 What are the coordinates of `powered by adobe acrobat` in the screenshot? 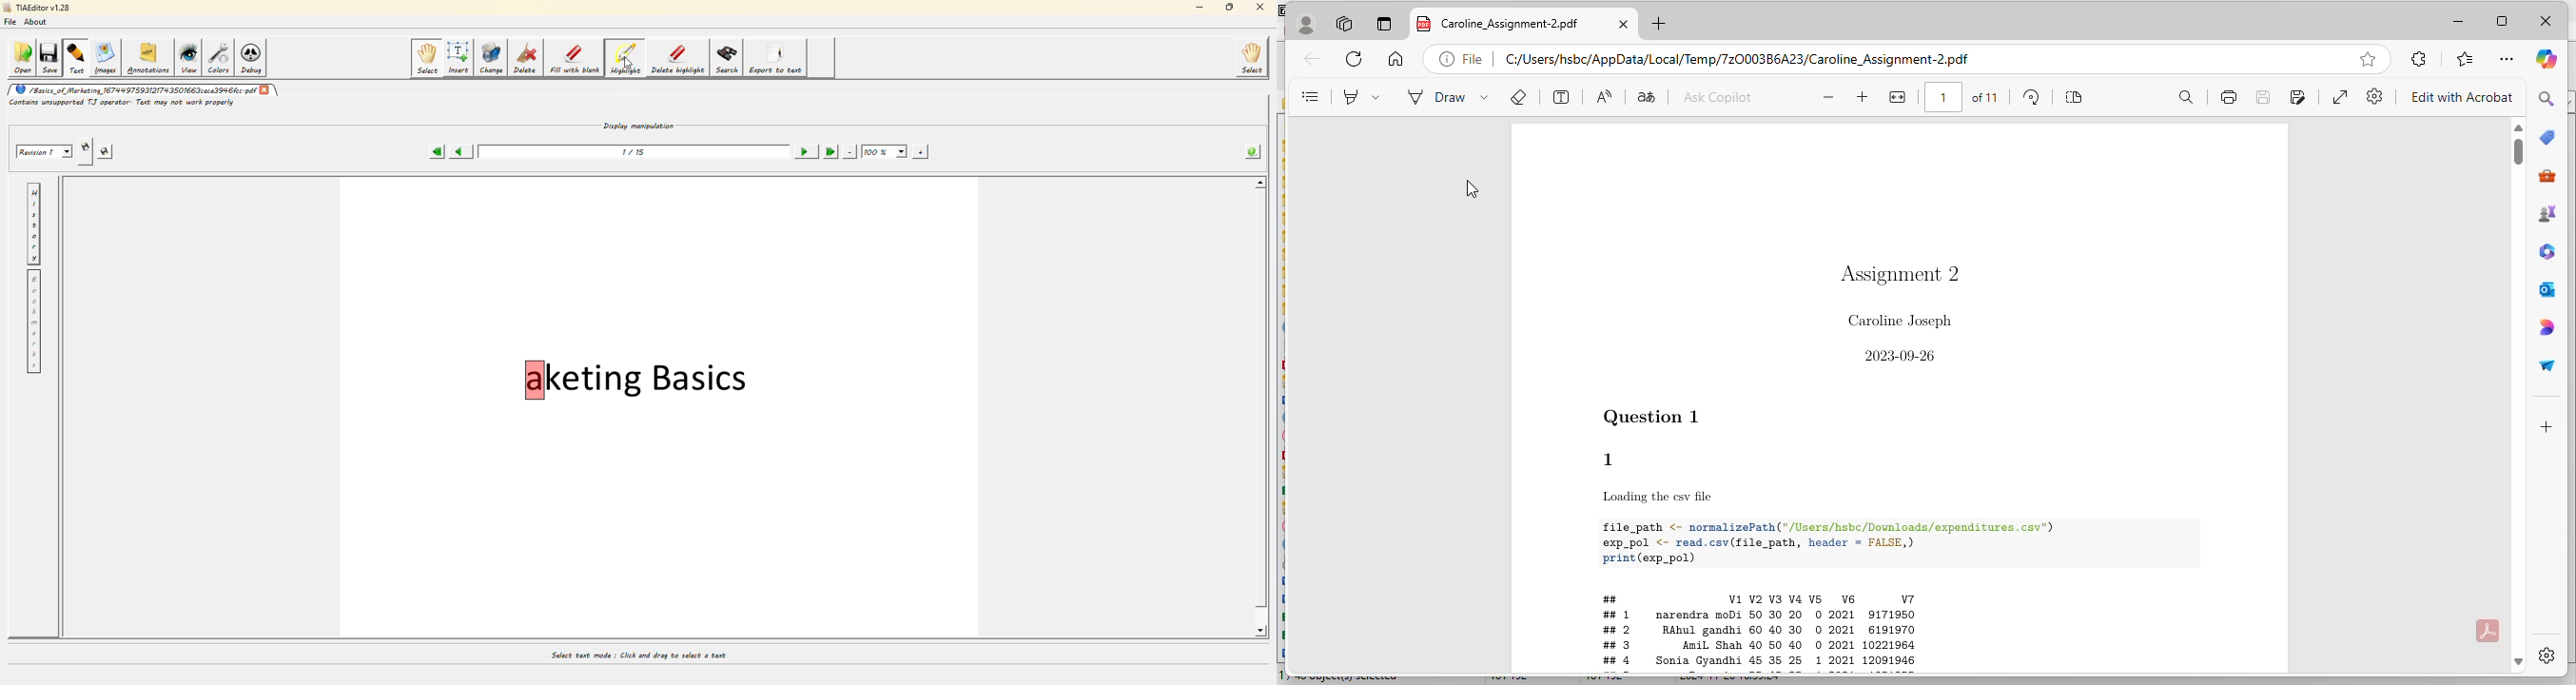 It's located at (2488, 631).